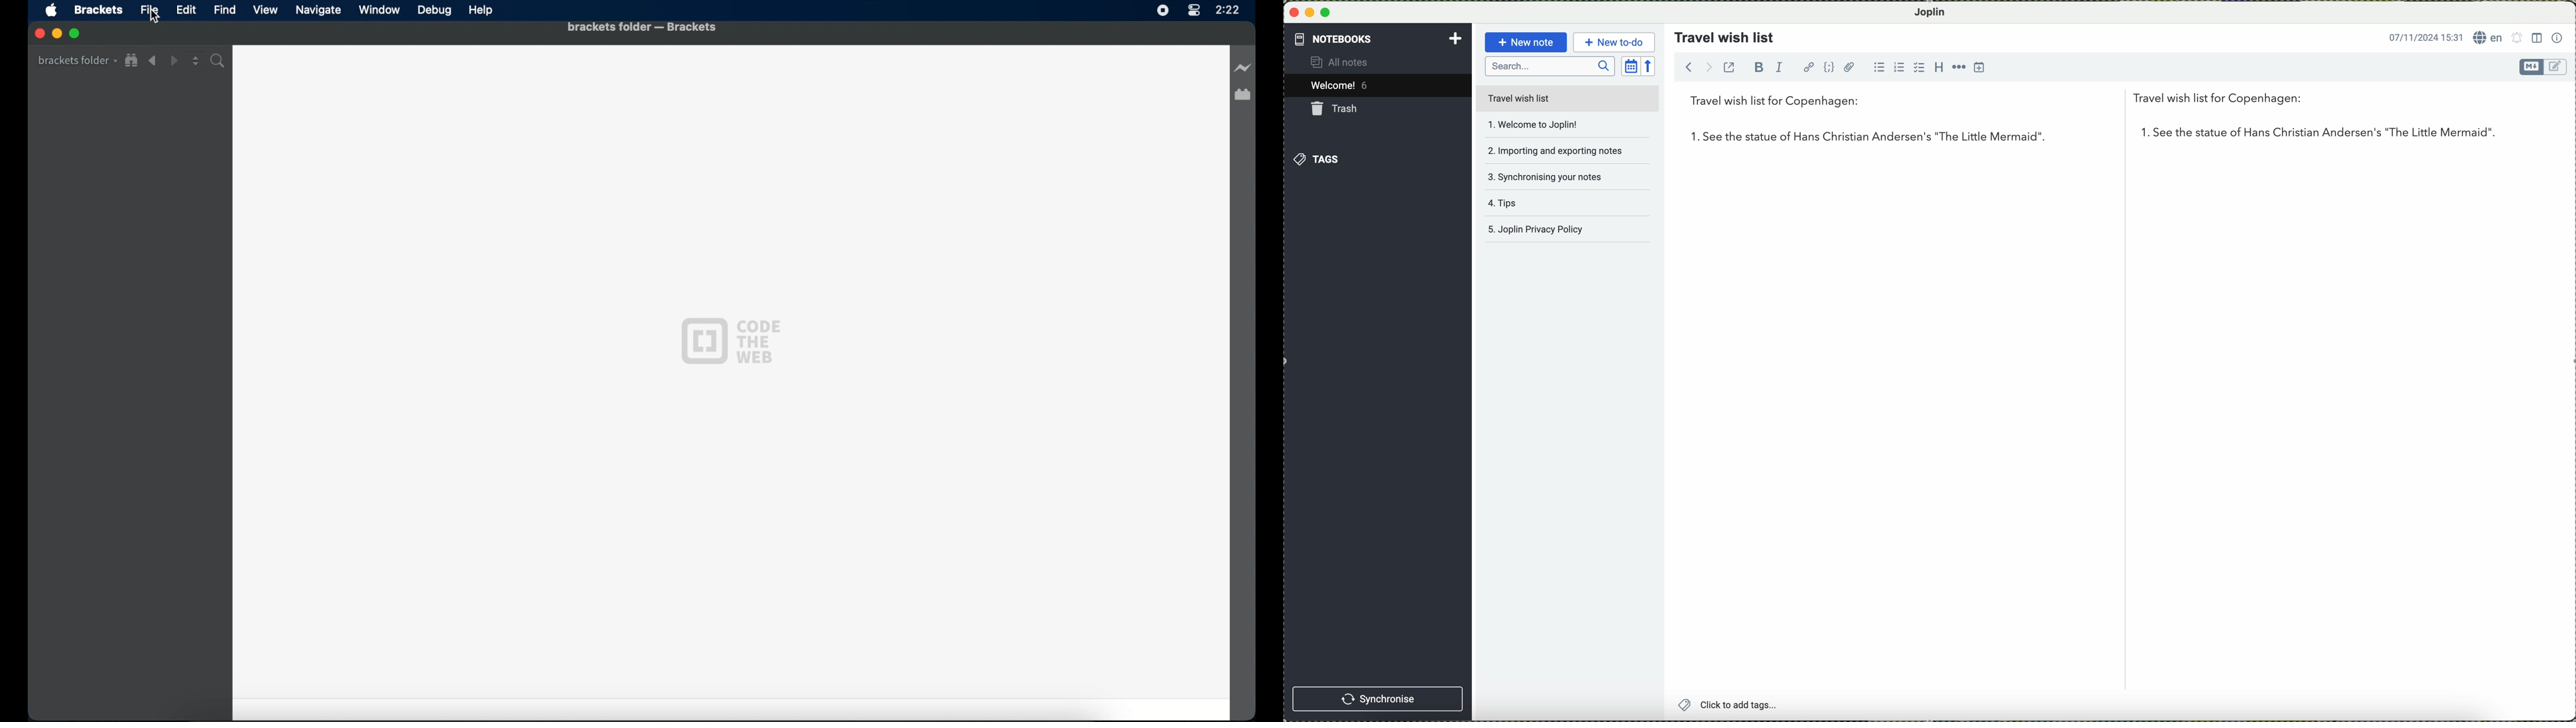  Describe the element at coordinates (1342, 87) in the screenshot. I see `welcome 5` at that location.